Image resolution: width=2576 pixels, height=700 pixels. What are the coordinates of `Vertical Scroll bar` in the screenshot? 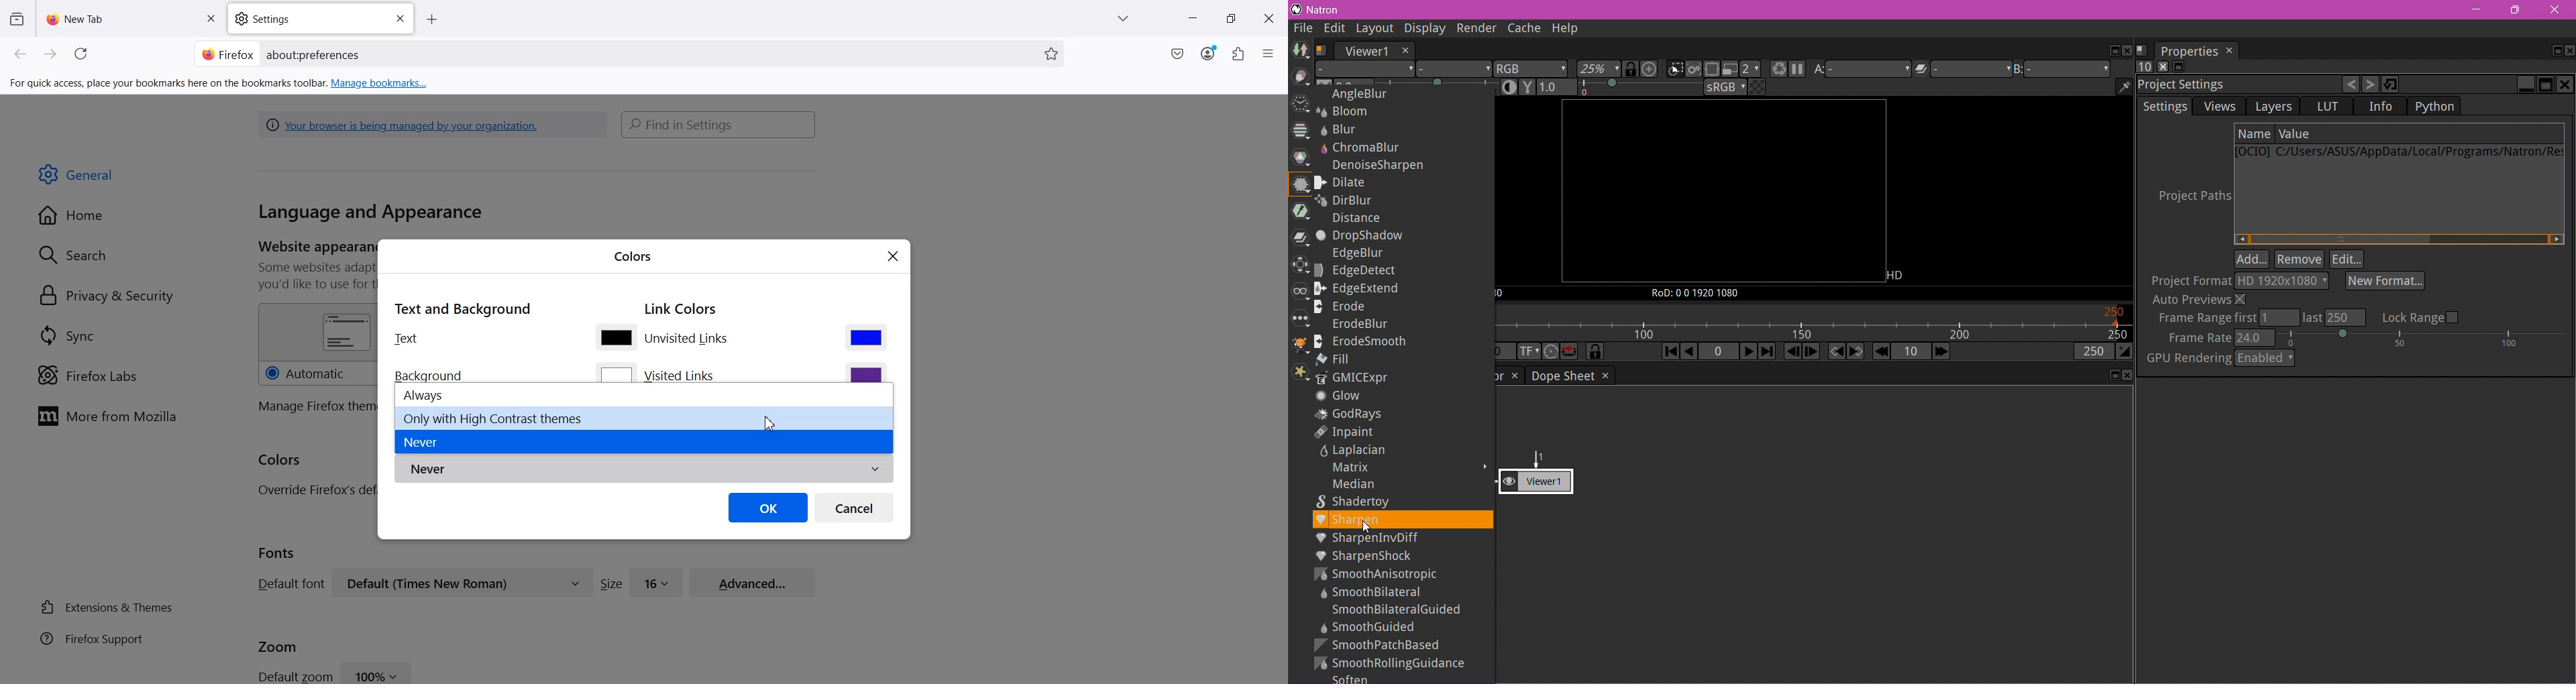 It's located at (1280, 239).